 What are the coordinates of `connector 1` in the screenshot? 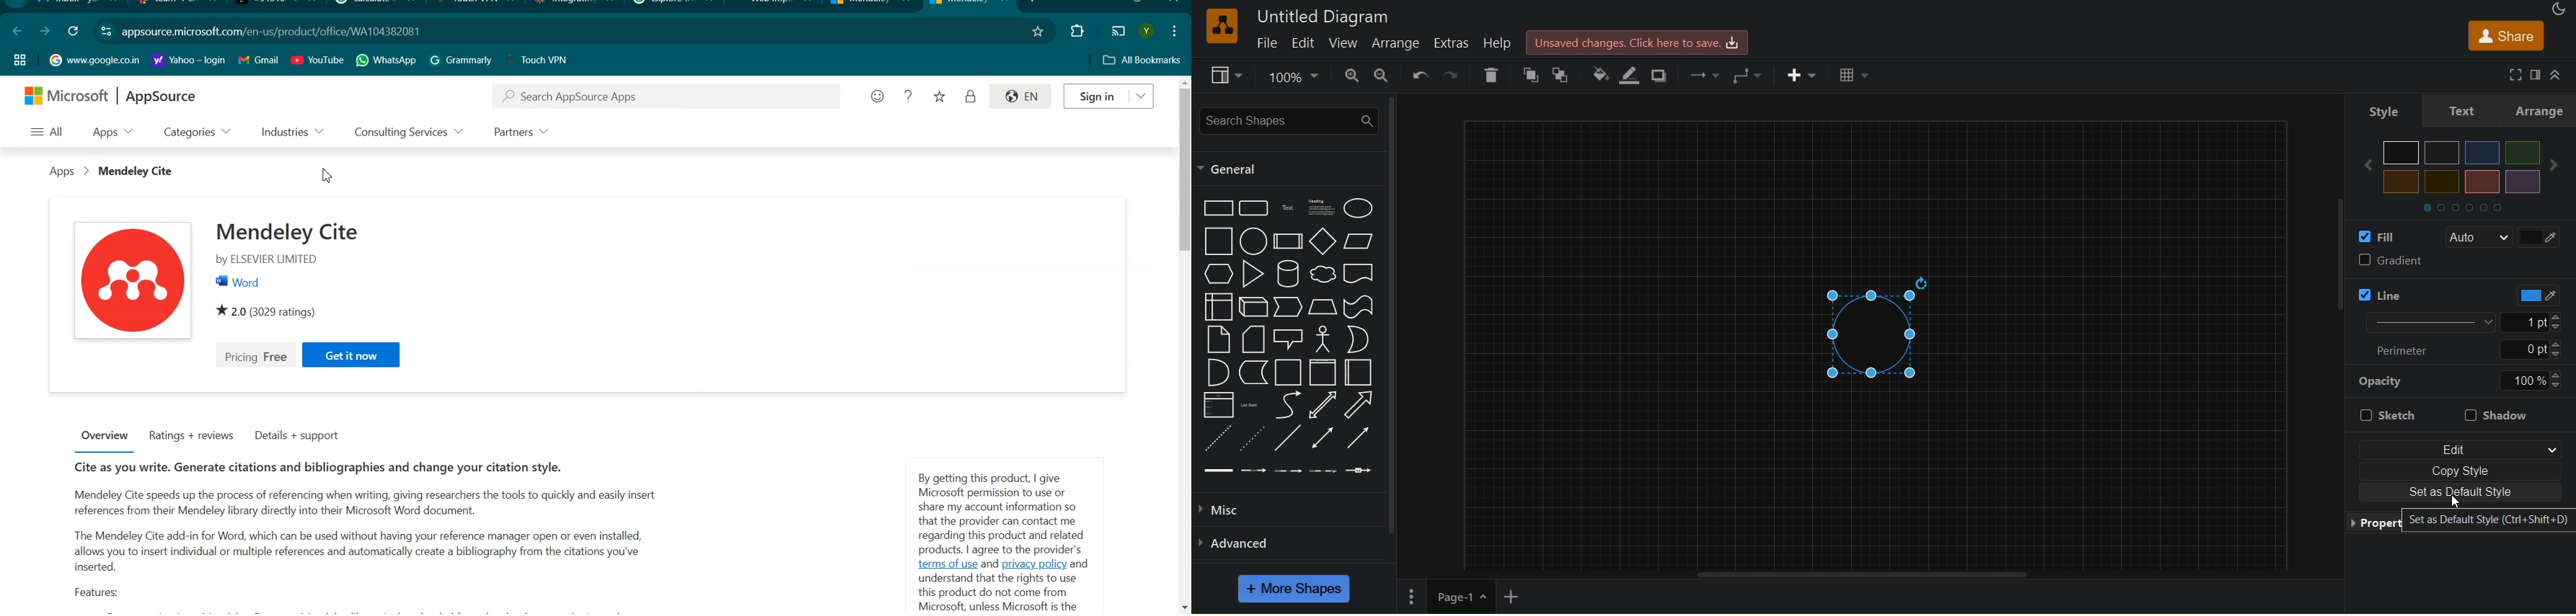 It's located at (1217, 470).